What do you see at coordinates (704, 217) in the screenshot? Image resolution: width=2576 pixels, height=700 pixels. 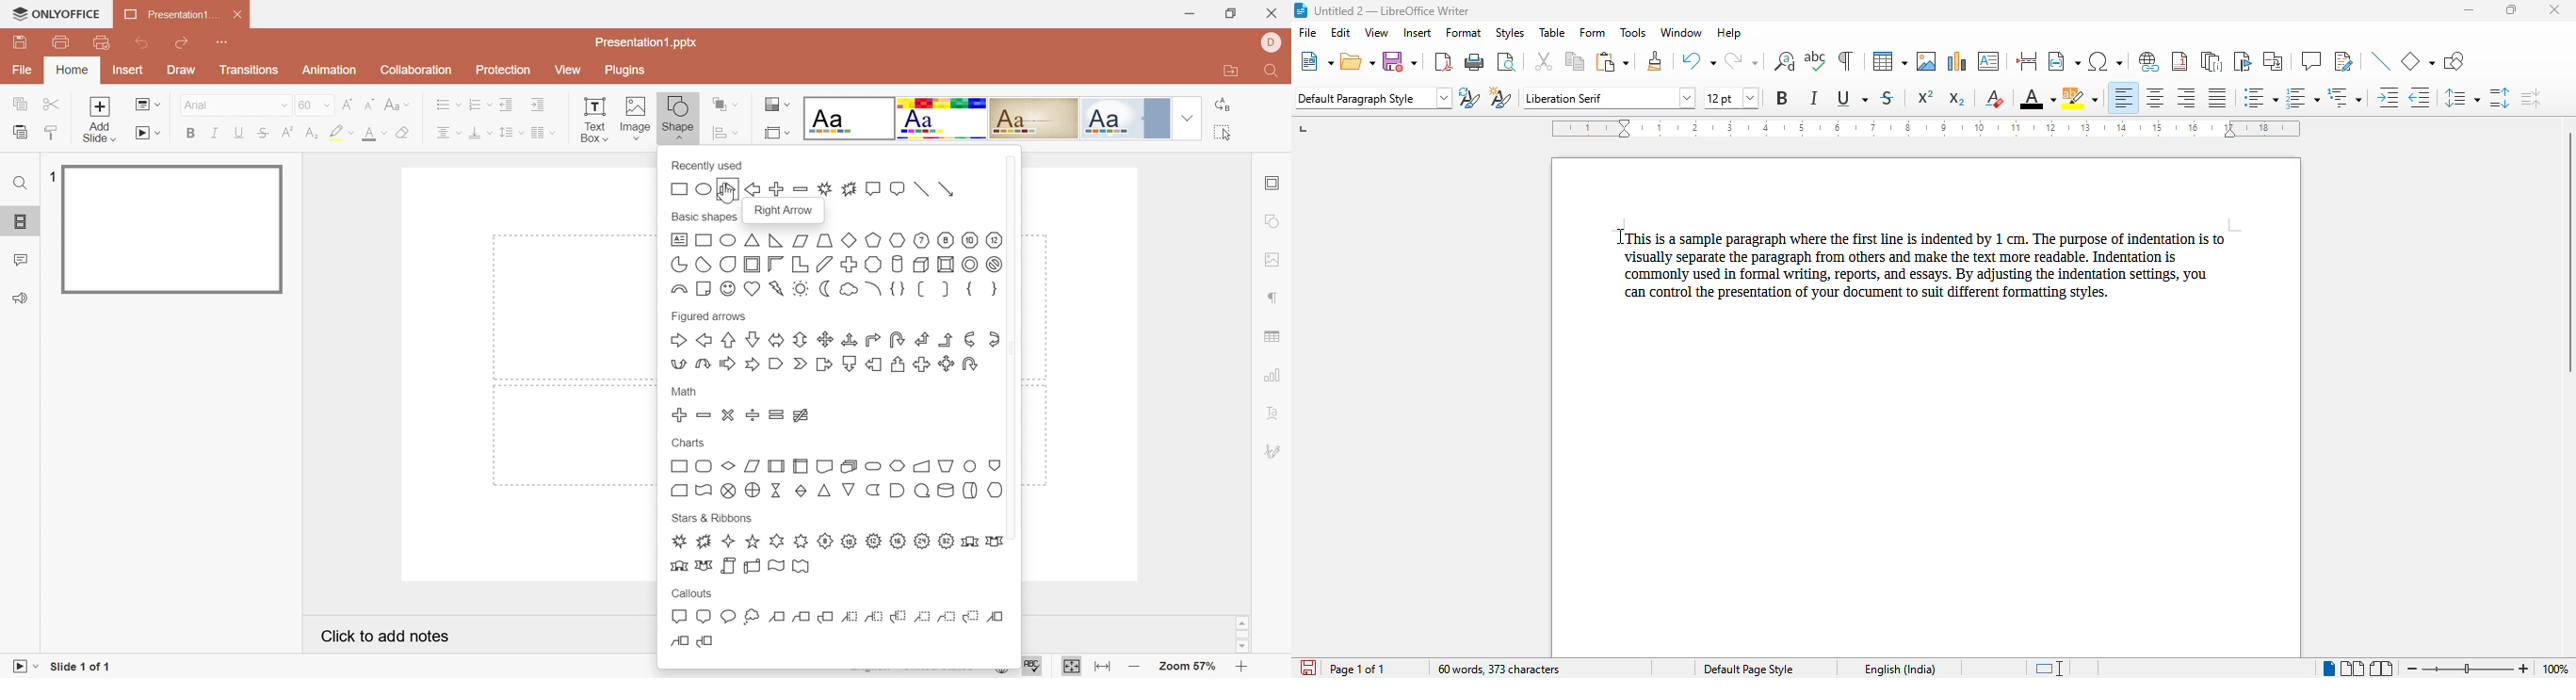 I see `Basic shapes` at bounding box center [704, 217].